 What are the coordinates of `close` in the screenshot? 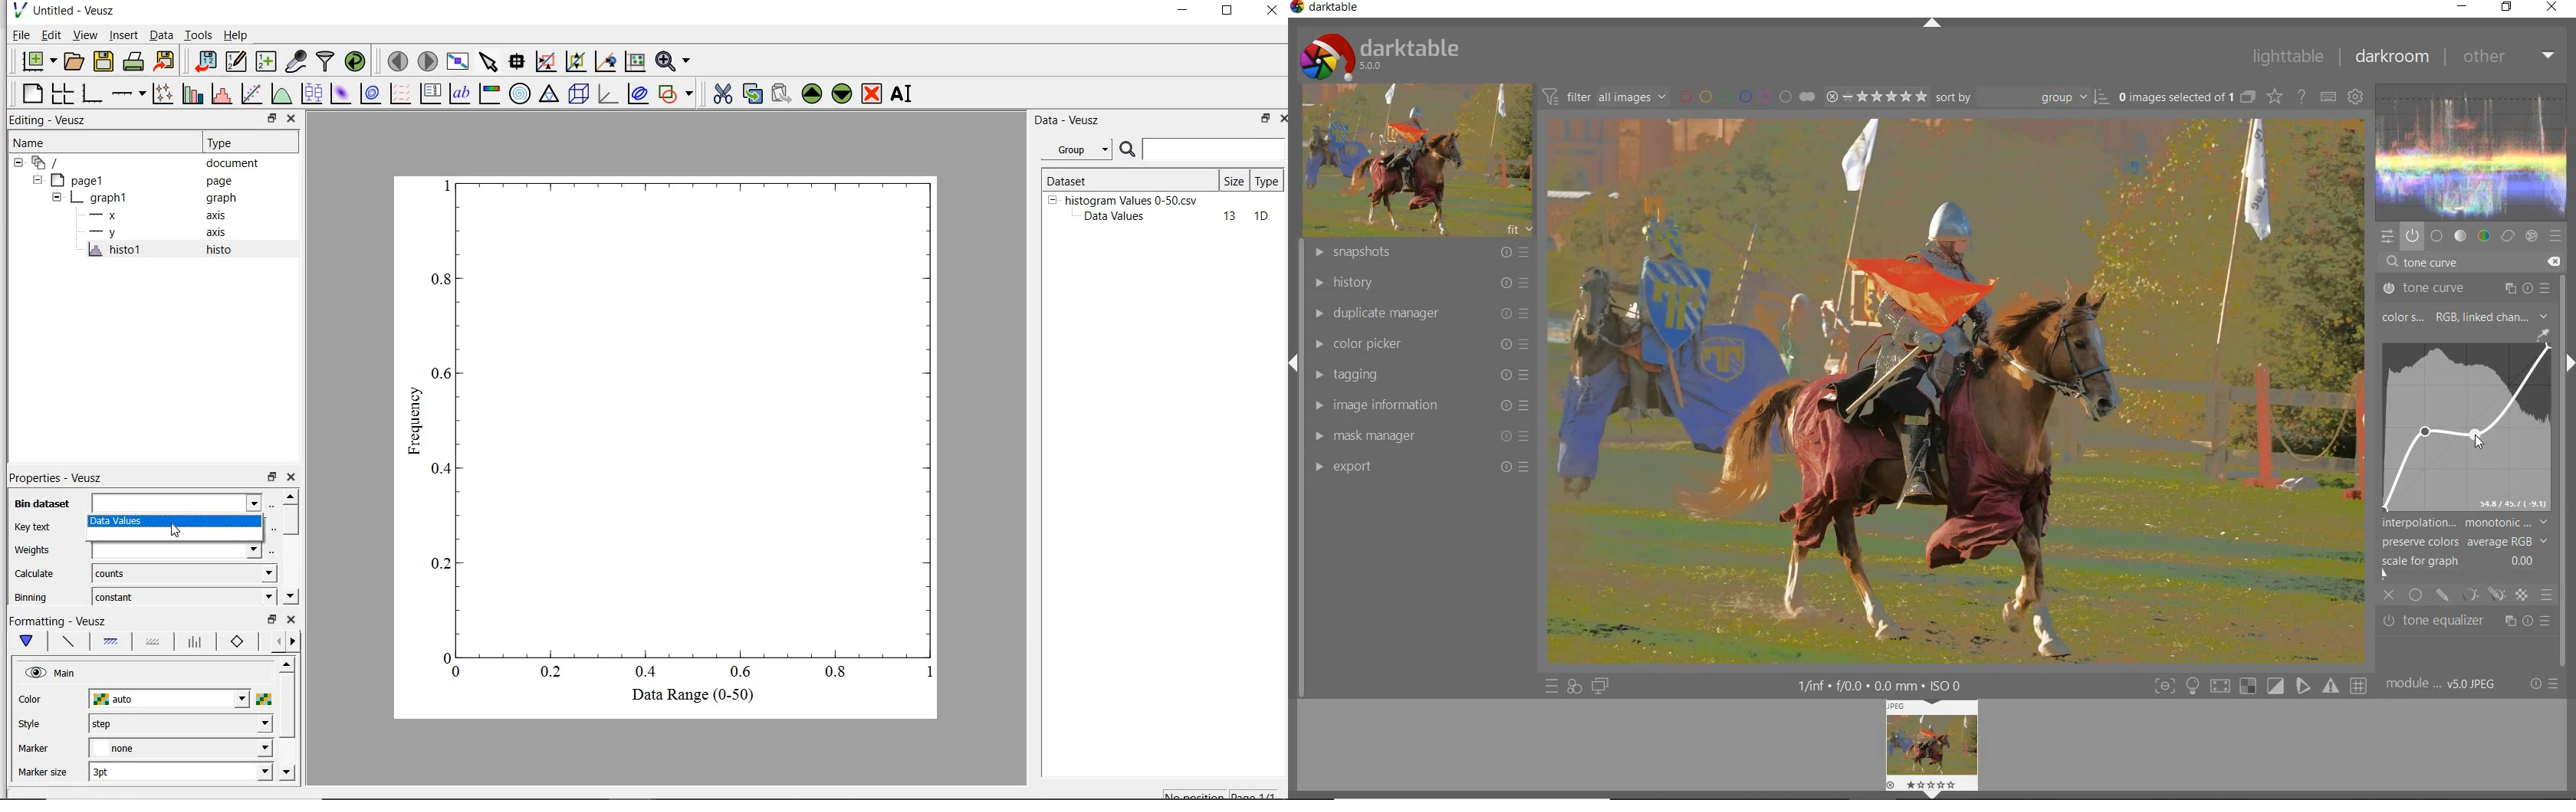 It's located at (293, 477).